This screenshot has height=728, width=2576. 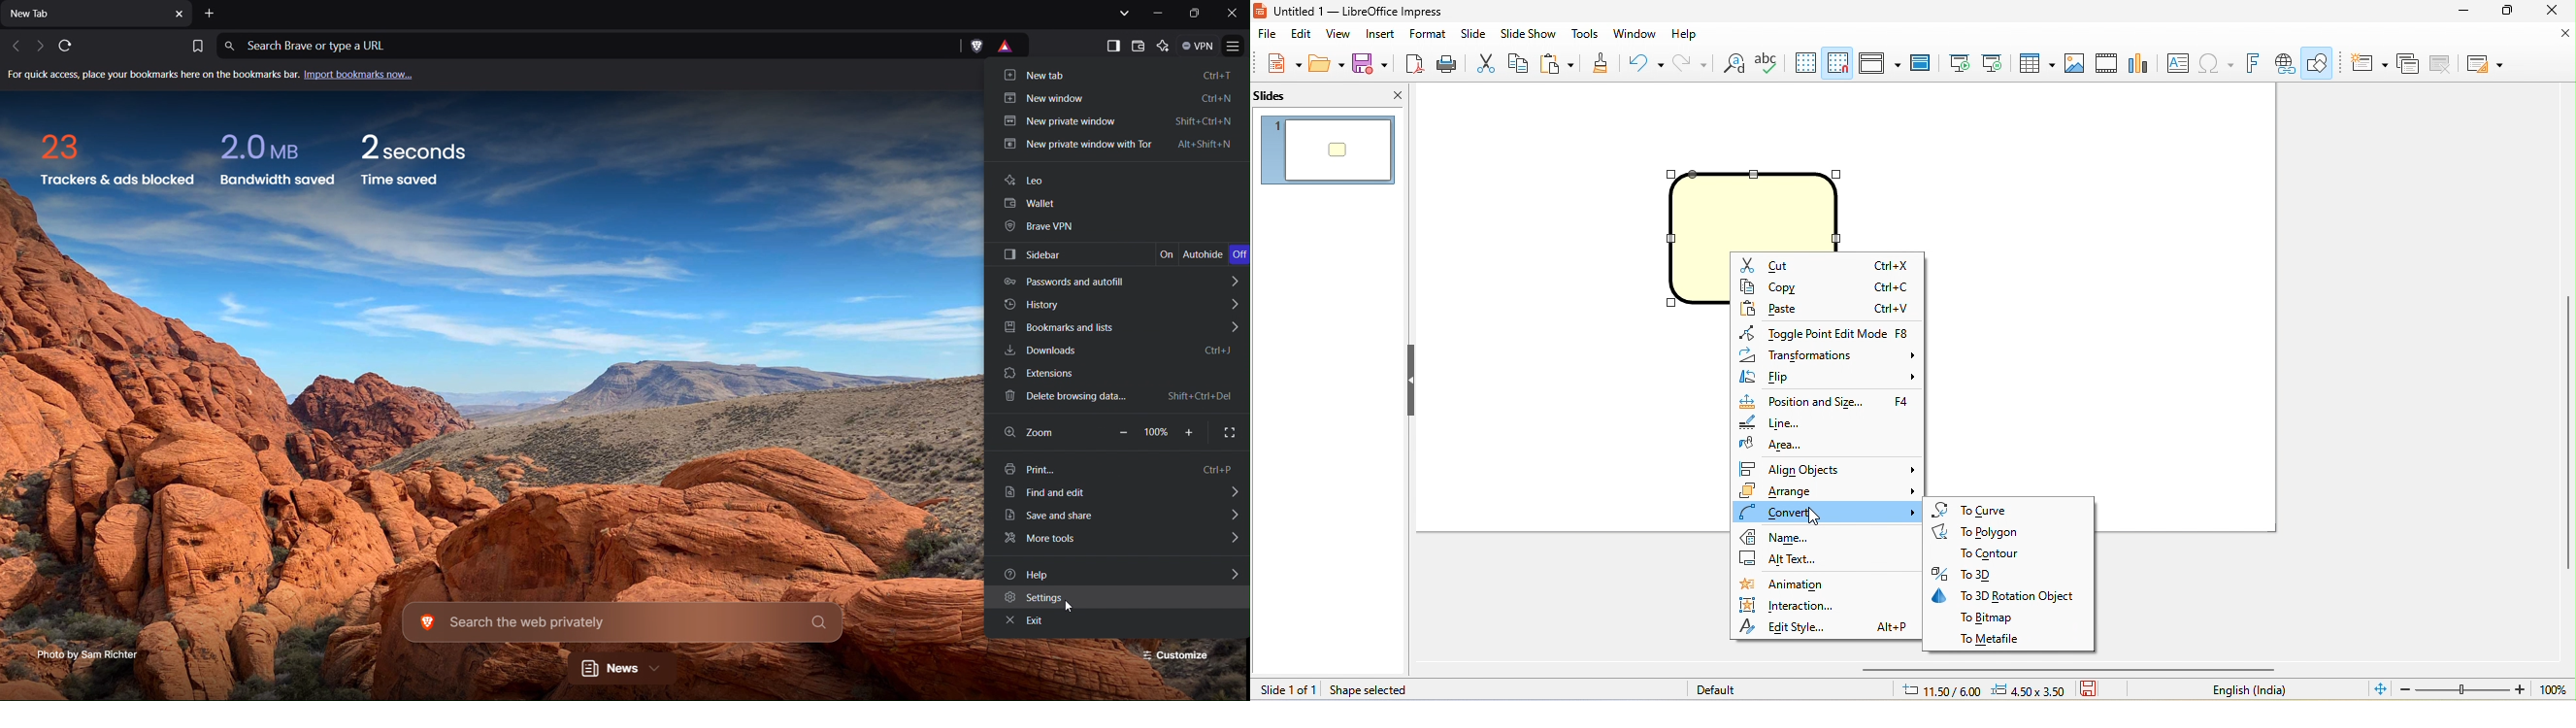 What do you see at coordinates (1531, 33) in the screenshot?
I see `slide show` at bounding box center [1531, 33].